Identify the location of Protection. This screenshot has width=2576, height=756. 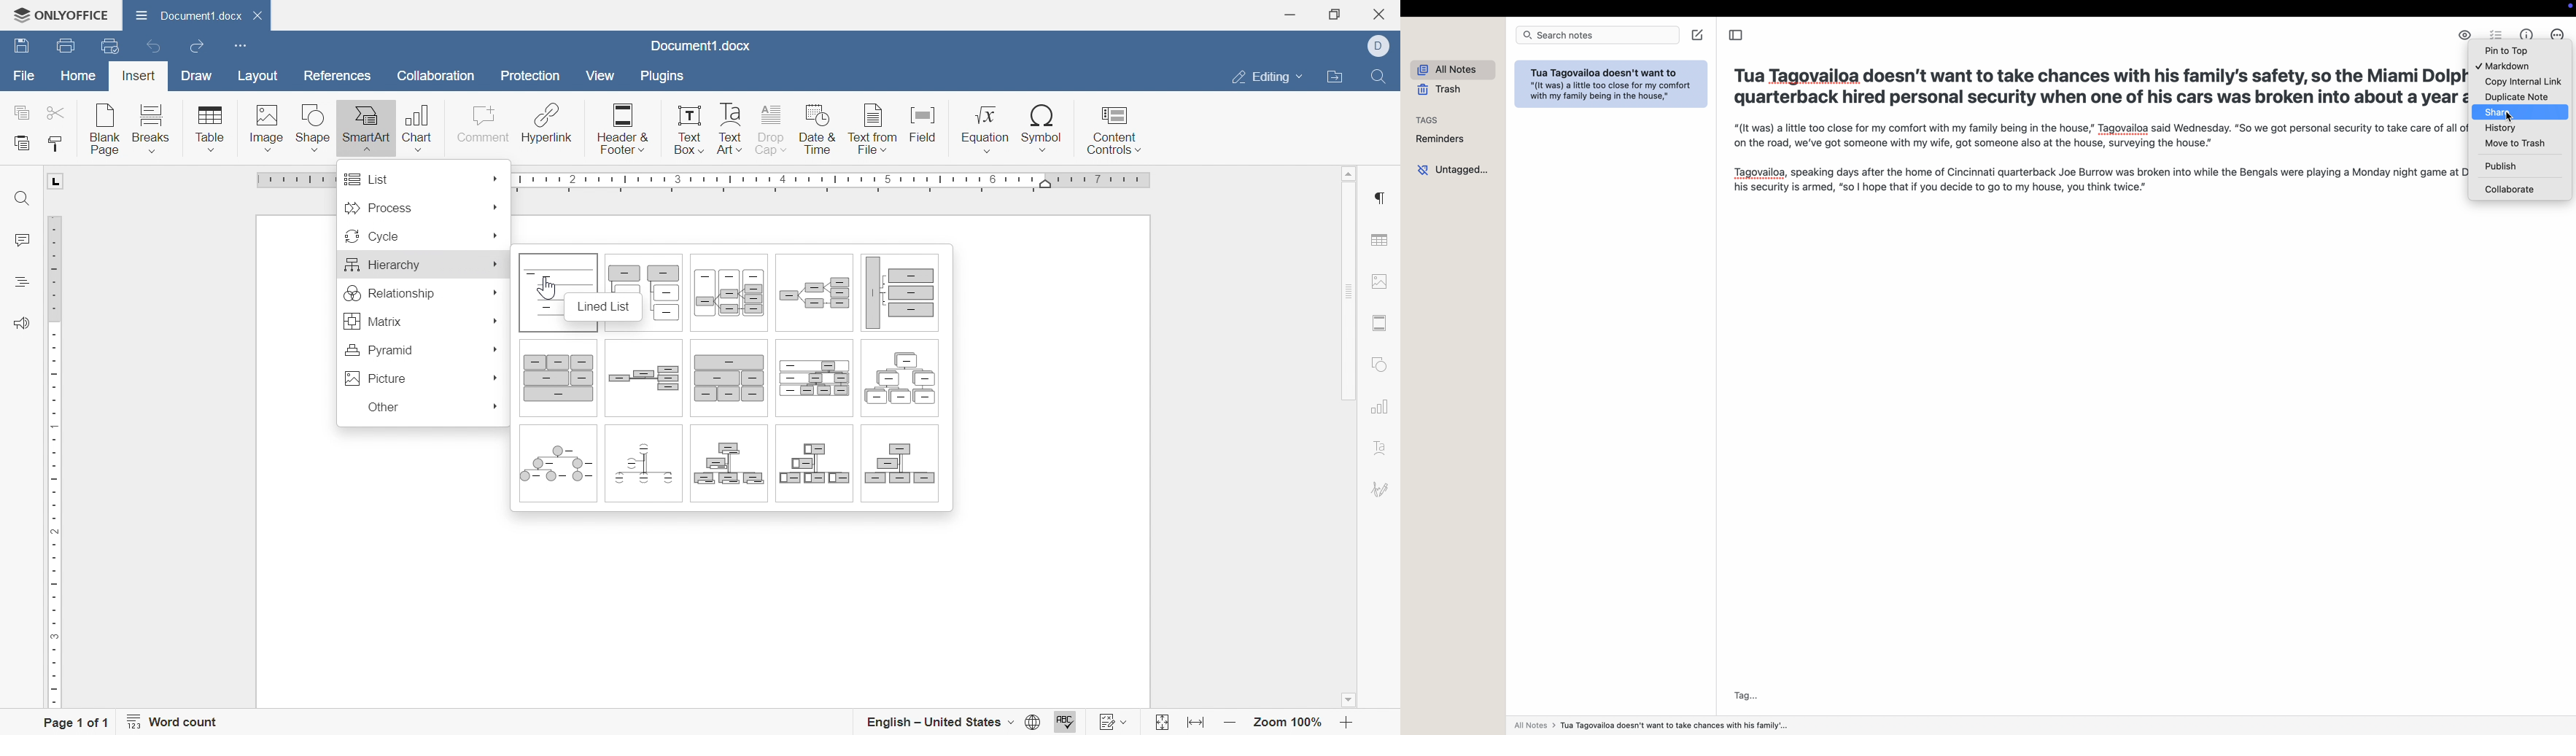
(529, 76).